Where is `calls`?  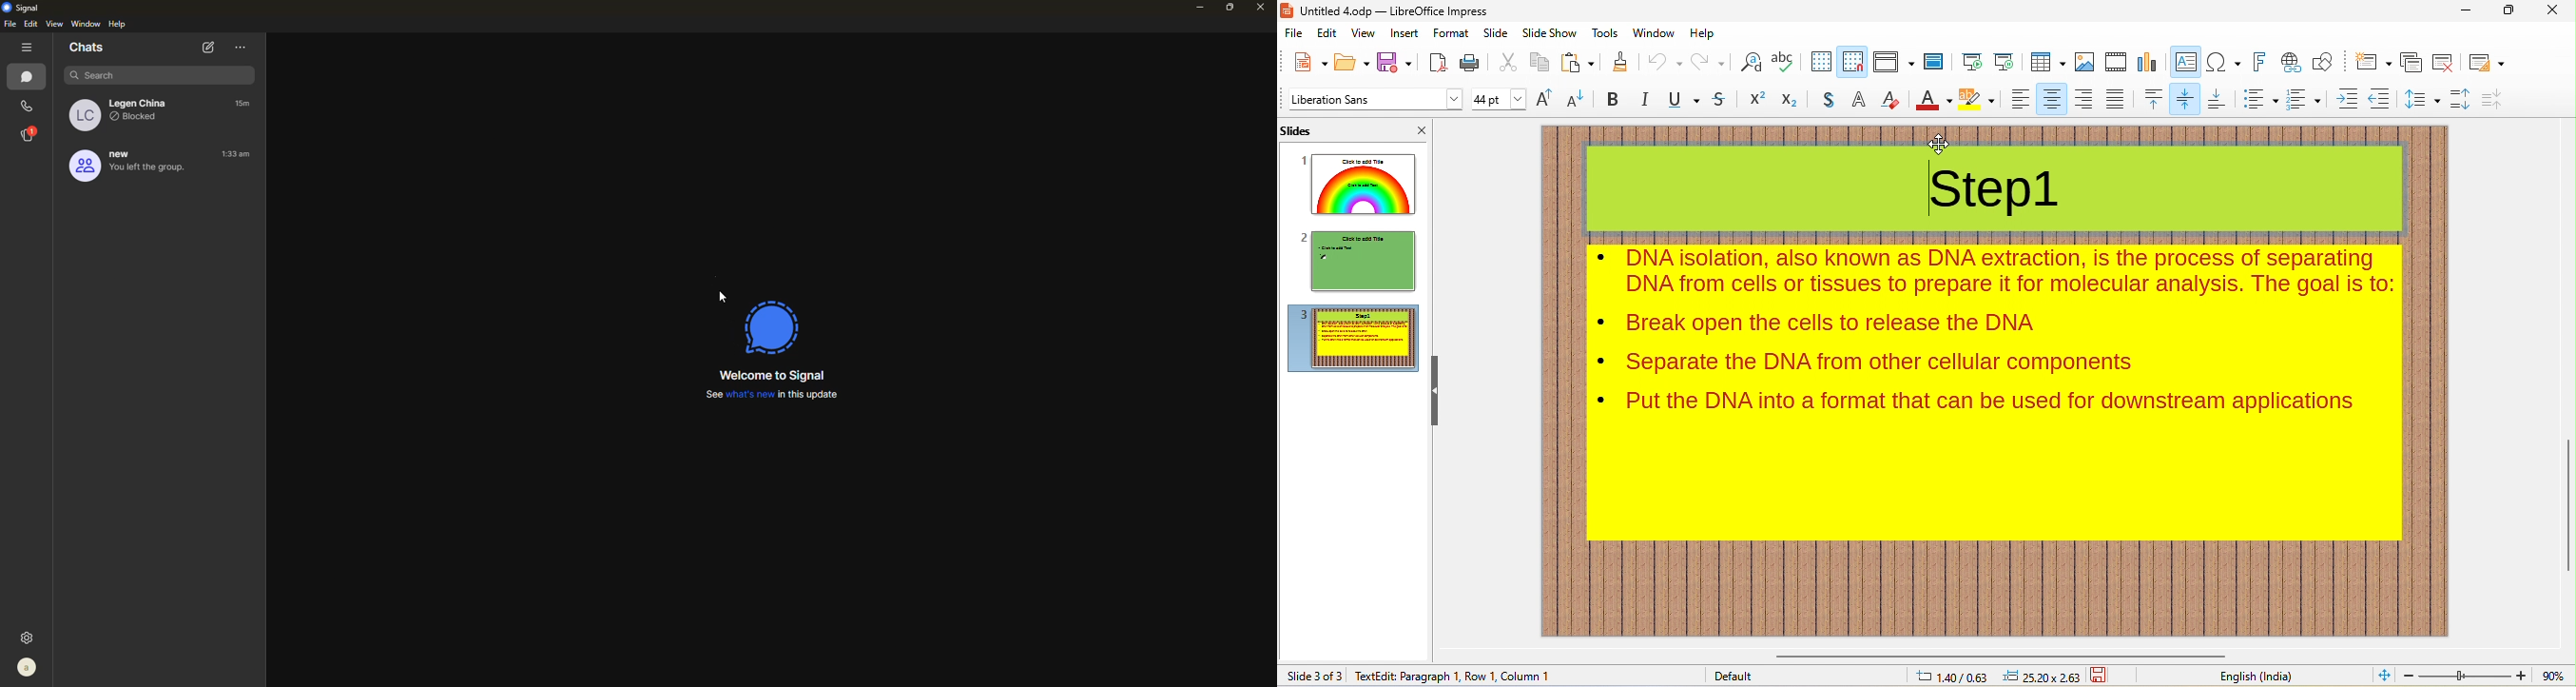
calls is located at coordinates (28, 105).